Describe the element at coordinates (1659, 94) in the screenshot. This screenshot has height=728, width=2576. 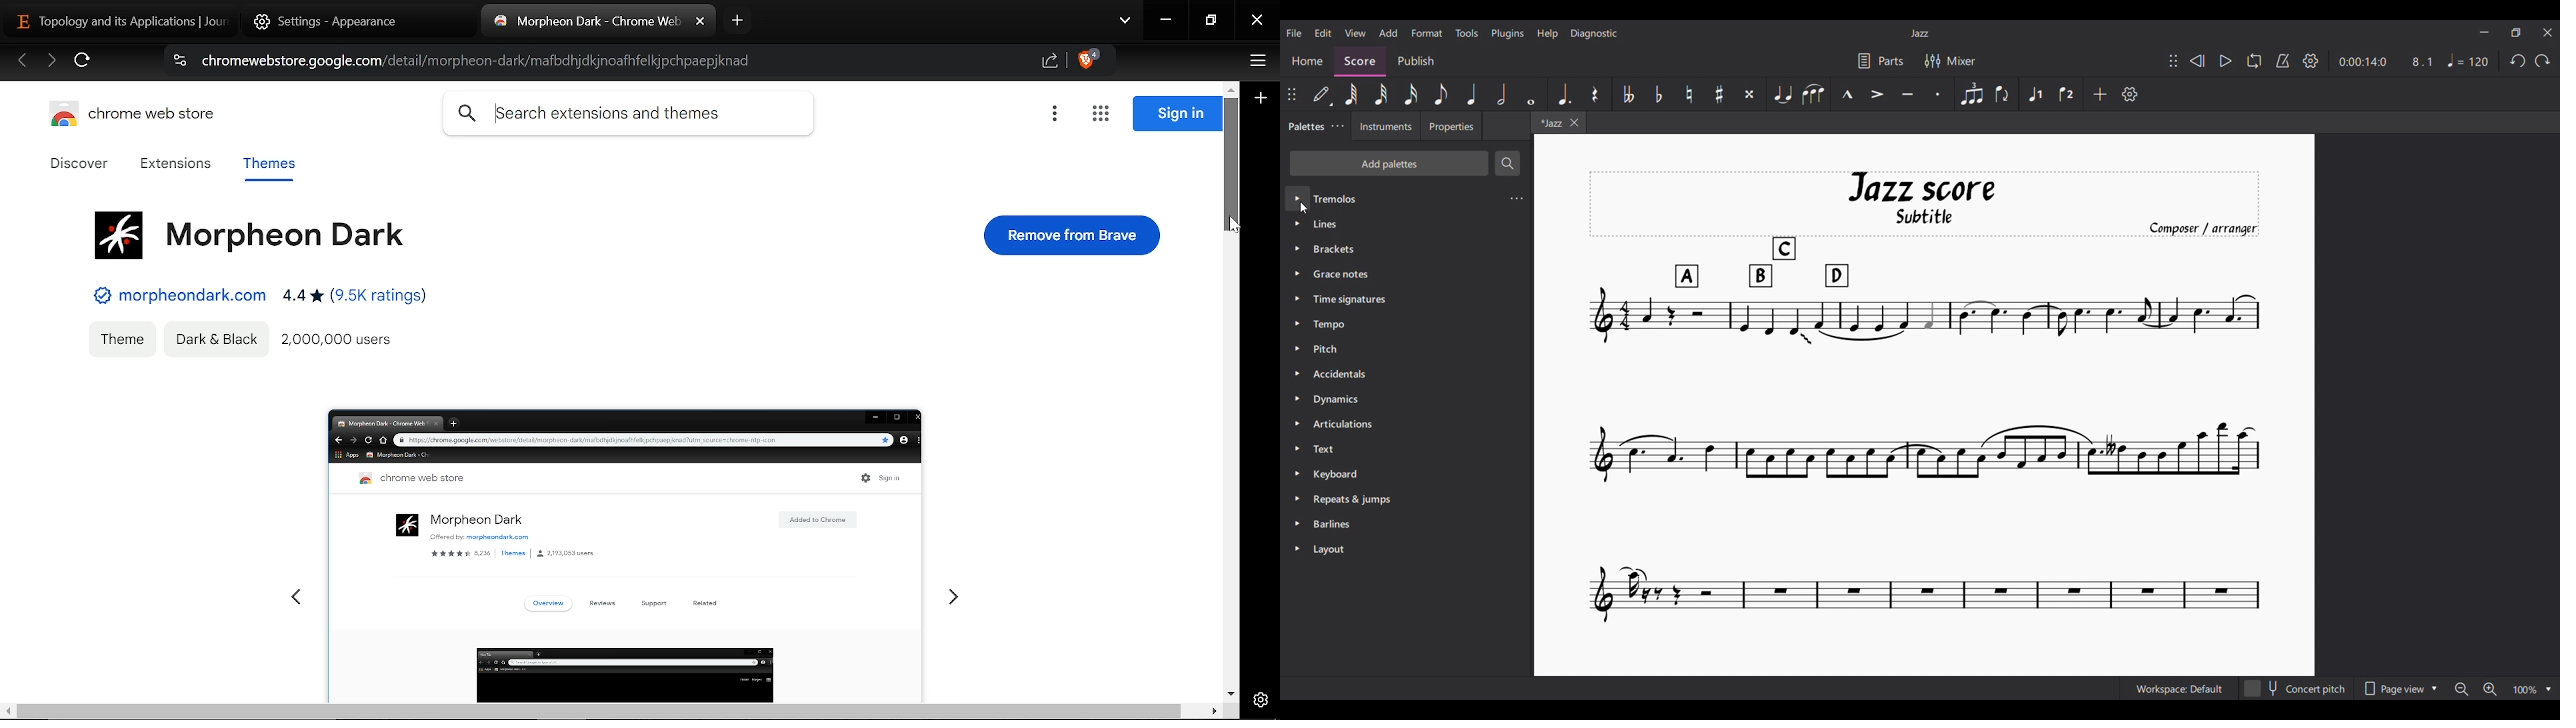
I see `Toggle flat` at that location.